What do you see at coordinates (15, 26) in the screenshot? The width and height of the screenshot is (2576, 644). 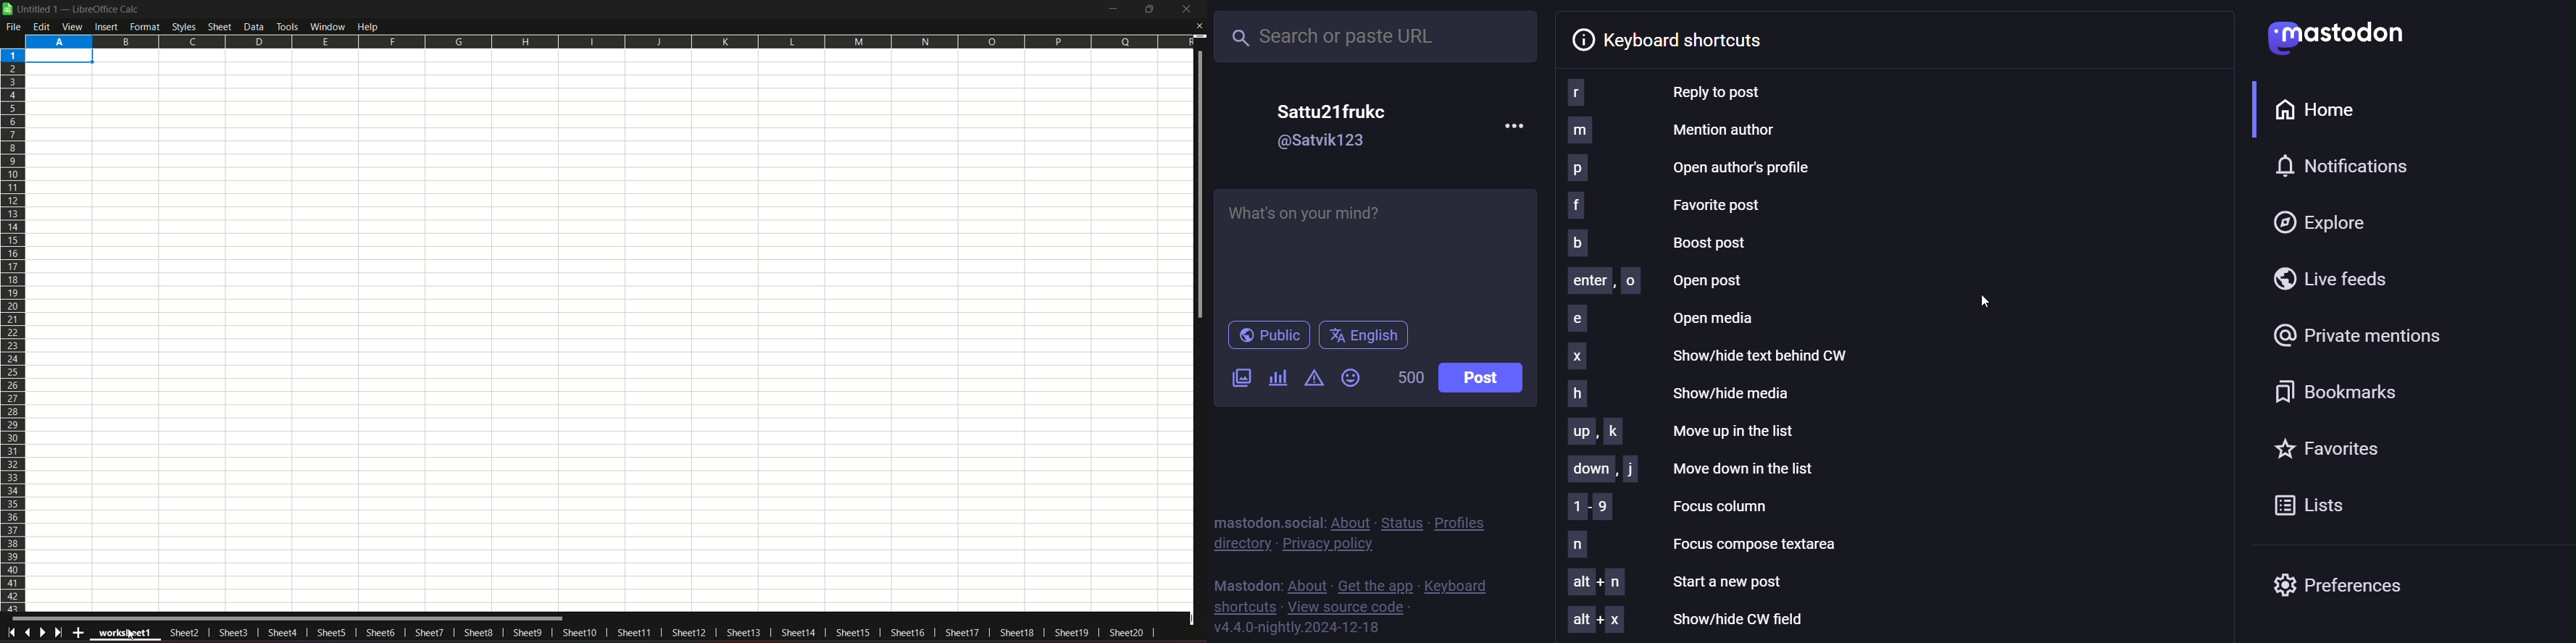 I see `file` at bounding box center [15, 26].